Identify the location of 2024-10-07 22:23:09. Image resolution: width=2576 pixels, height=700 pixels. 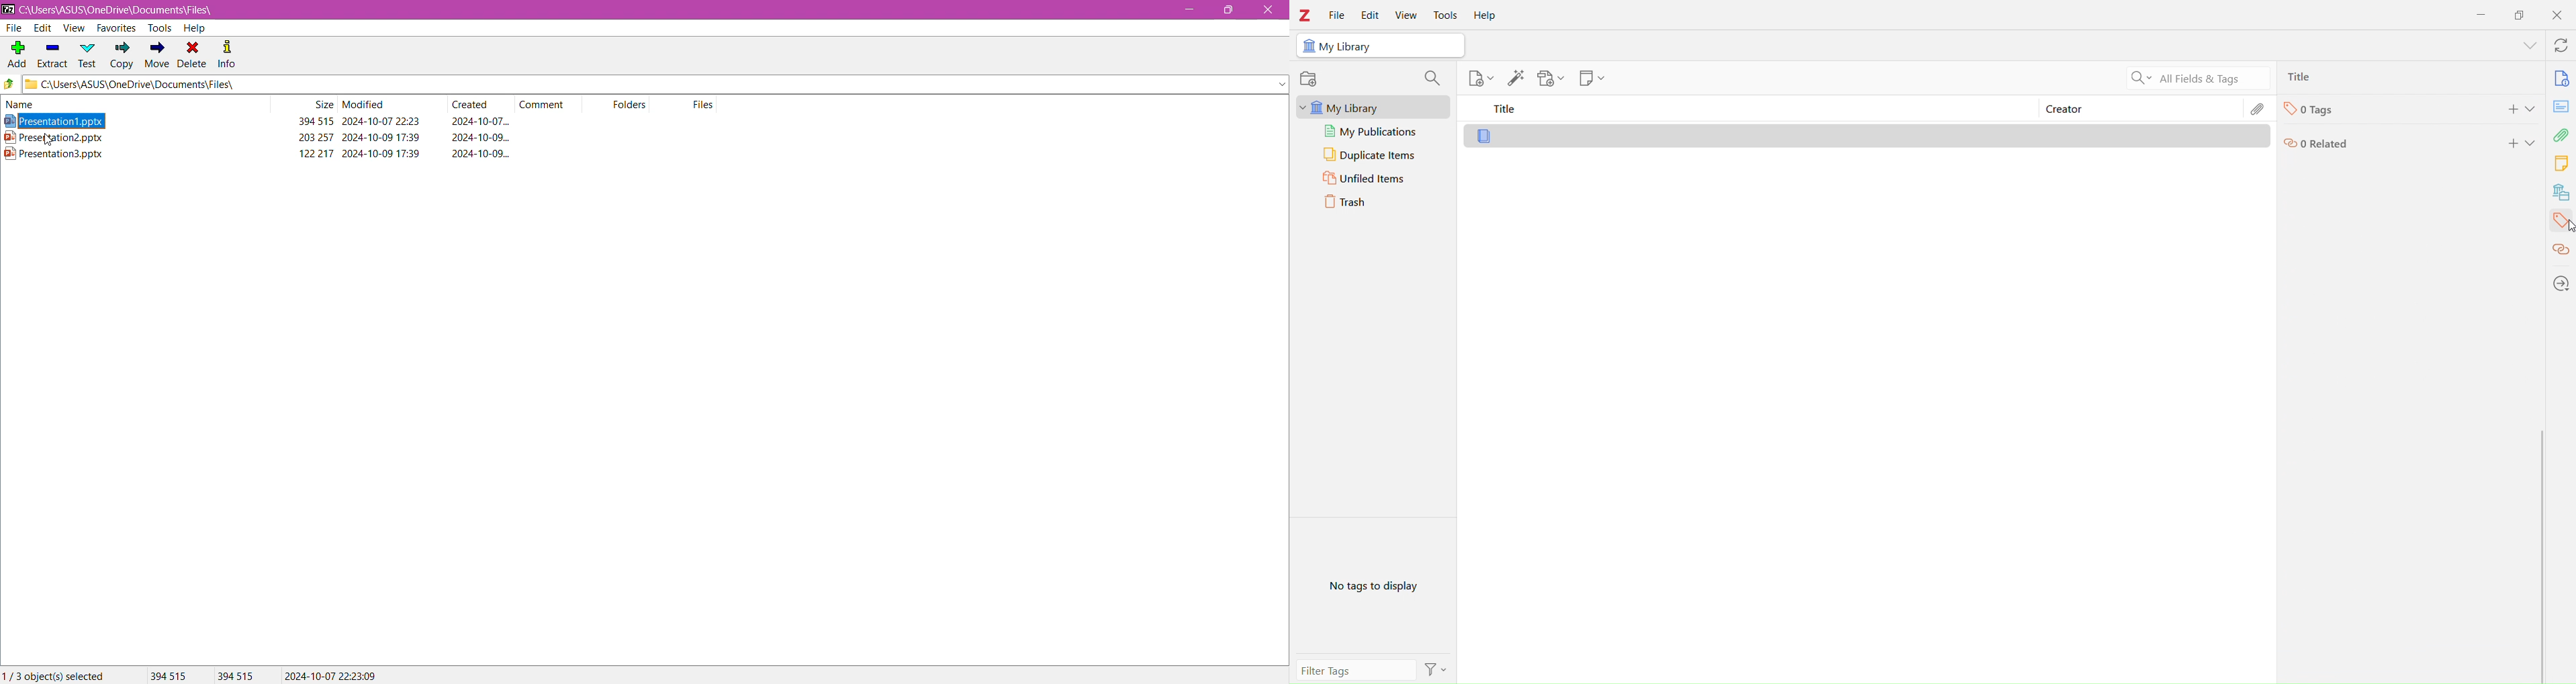
(330, 675).